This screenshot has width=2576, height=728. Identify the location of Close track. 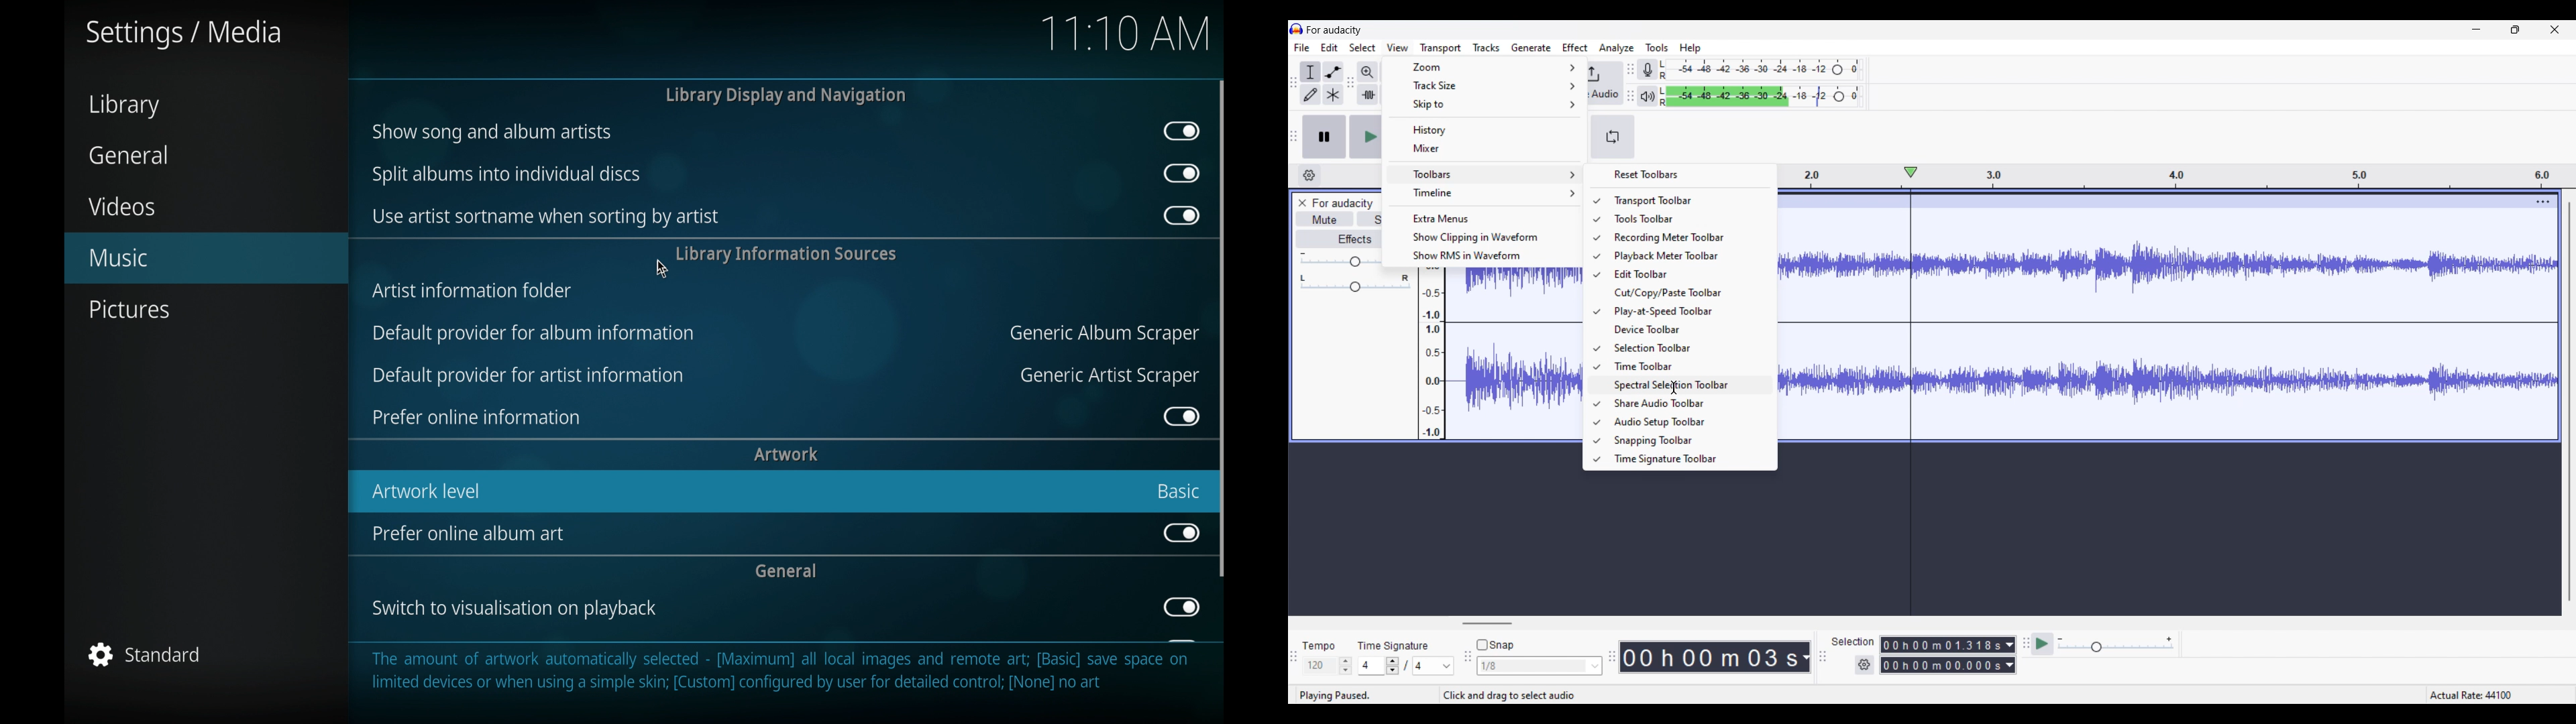
(1302, 203).